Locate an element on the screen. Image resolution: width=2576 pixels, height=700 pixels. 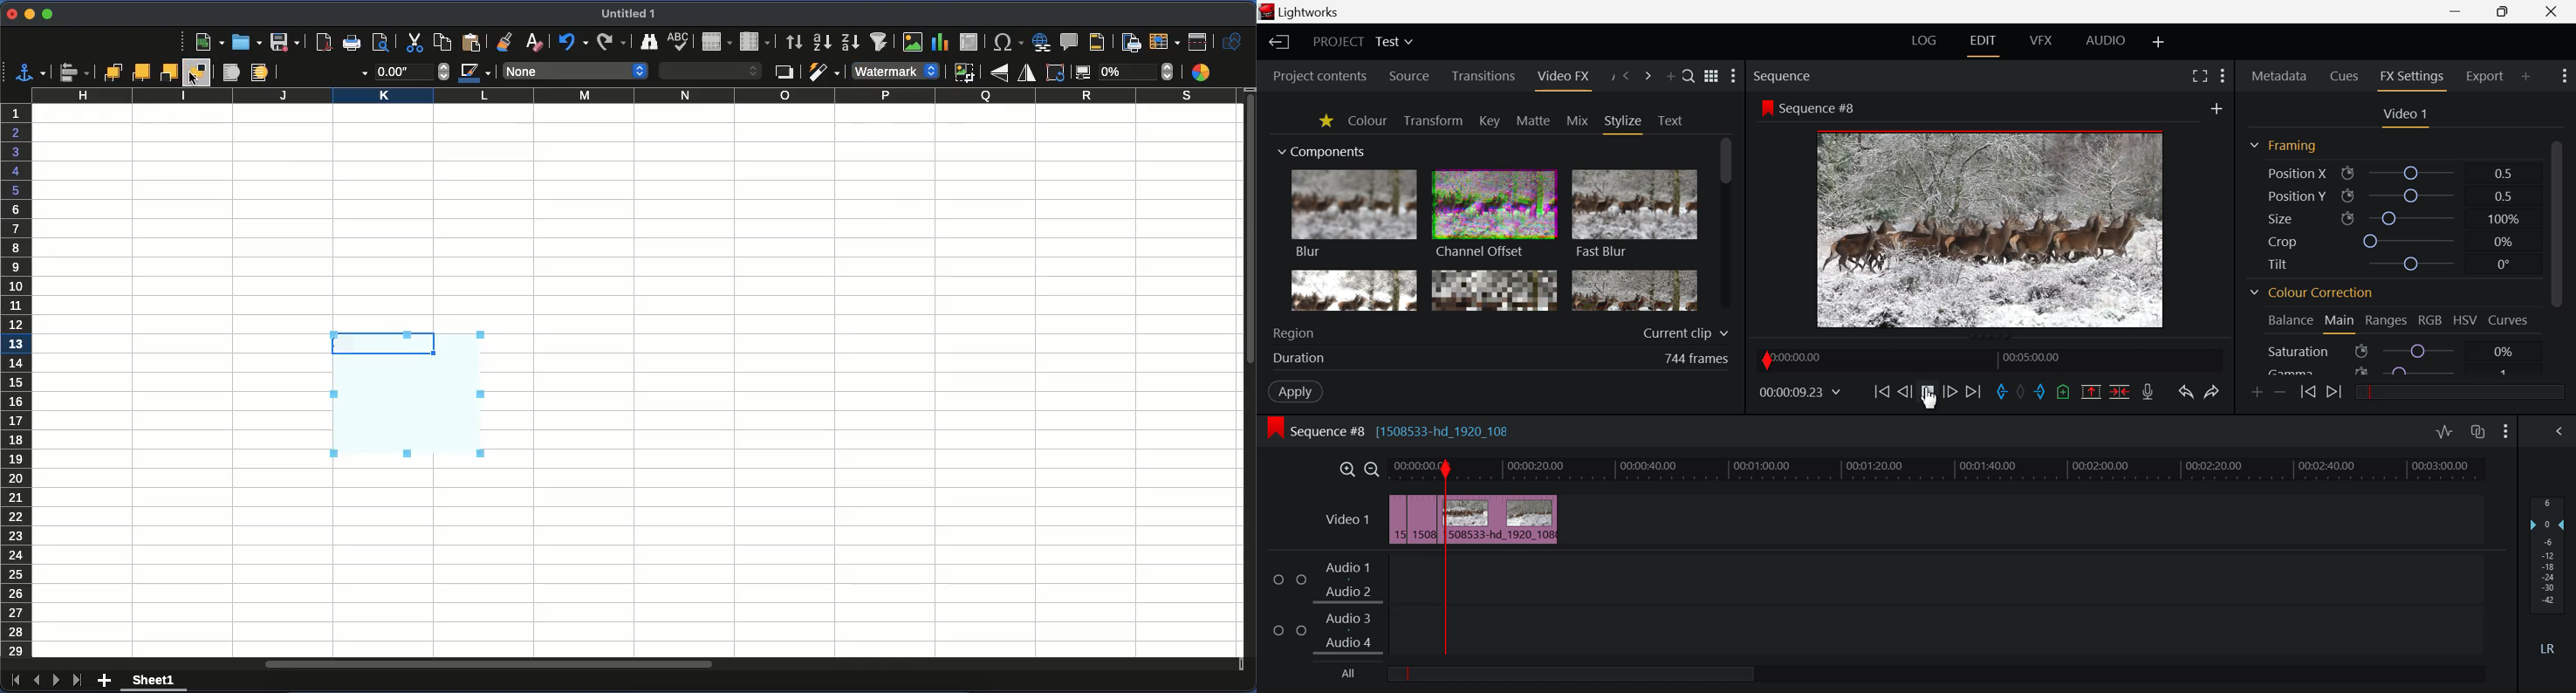
clone formatting is located at coordinates (513, 40).